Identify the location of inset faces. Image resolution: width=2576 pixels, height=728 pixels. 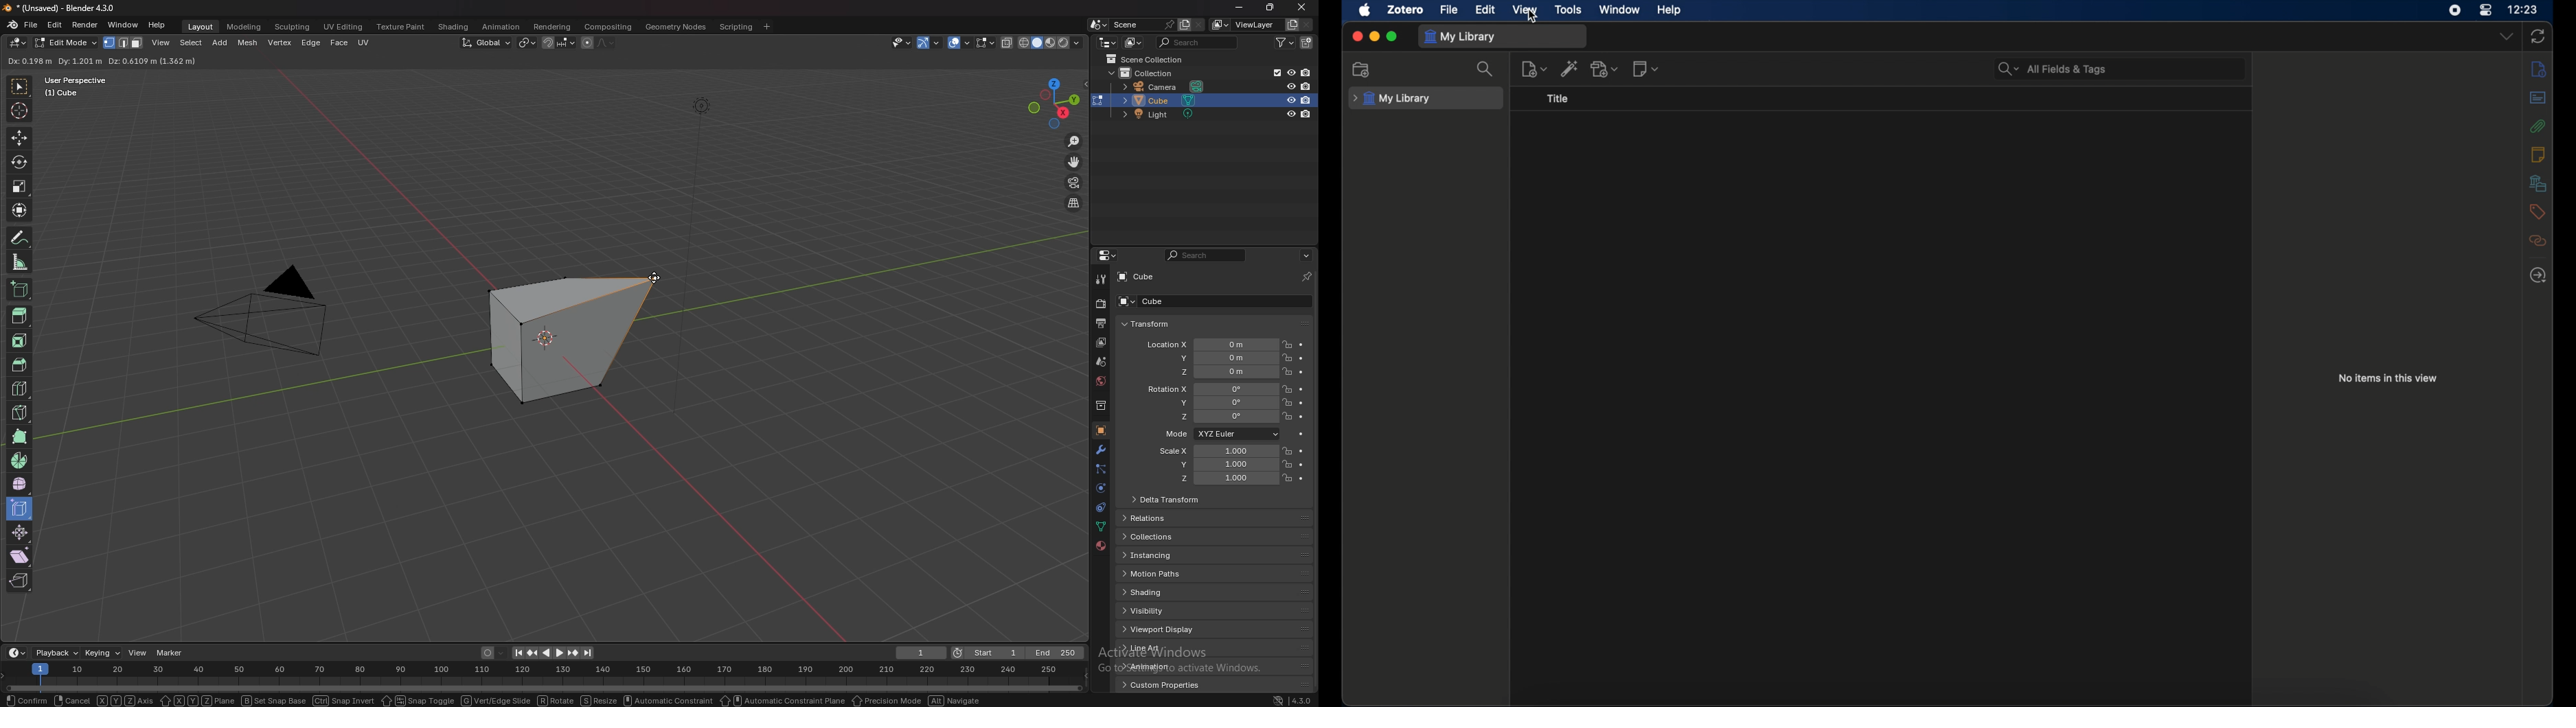
(19, 341).